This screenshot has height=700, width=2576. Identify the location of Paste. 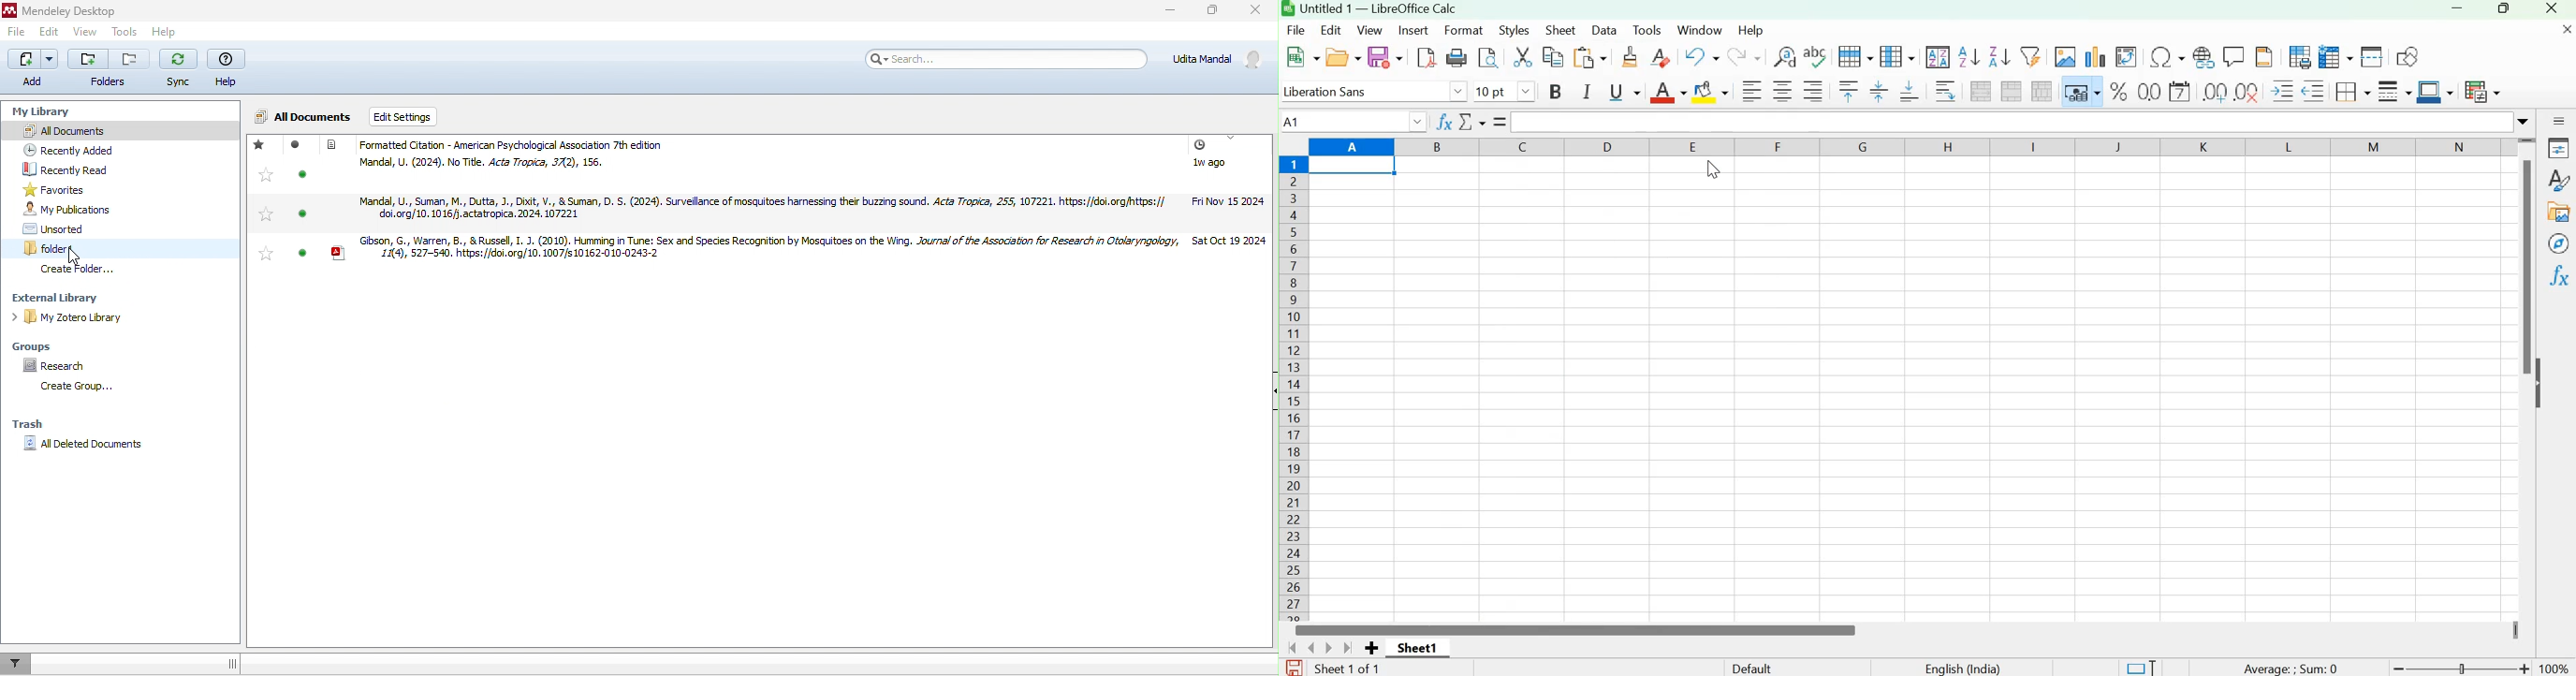
(1592, 57).